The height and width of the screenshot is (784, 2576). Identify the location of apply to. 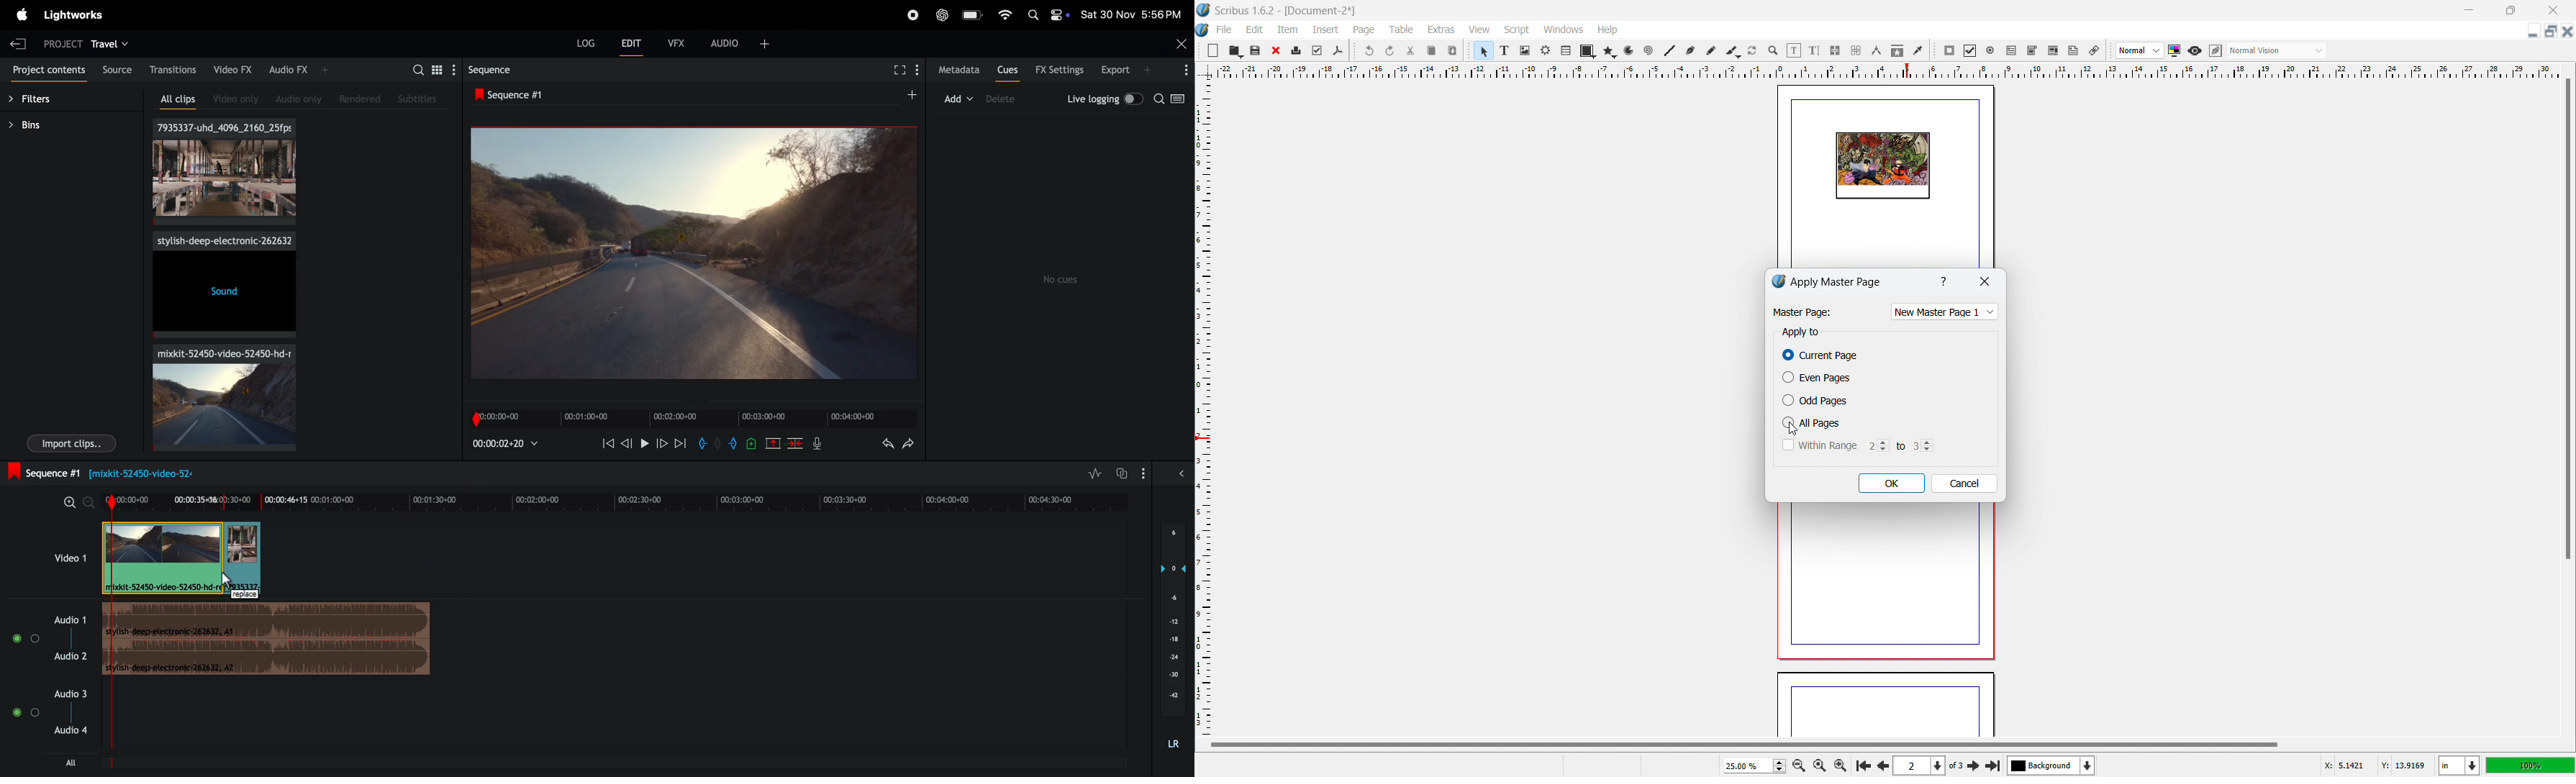
(1800, 332).